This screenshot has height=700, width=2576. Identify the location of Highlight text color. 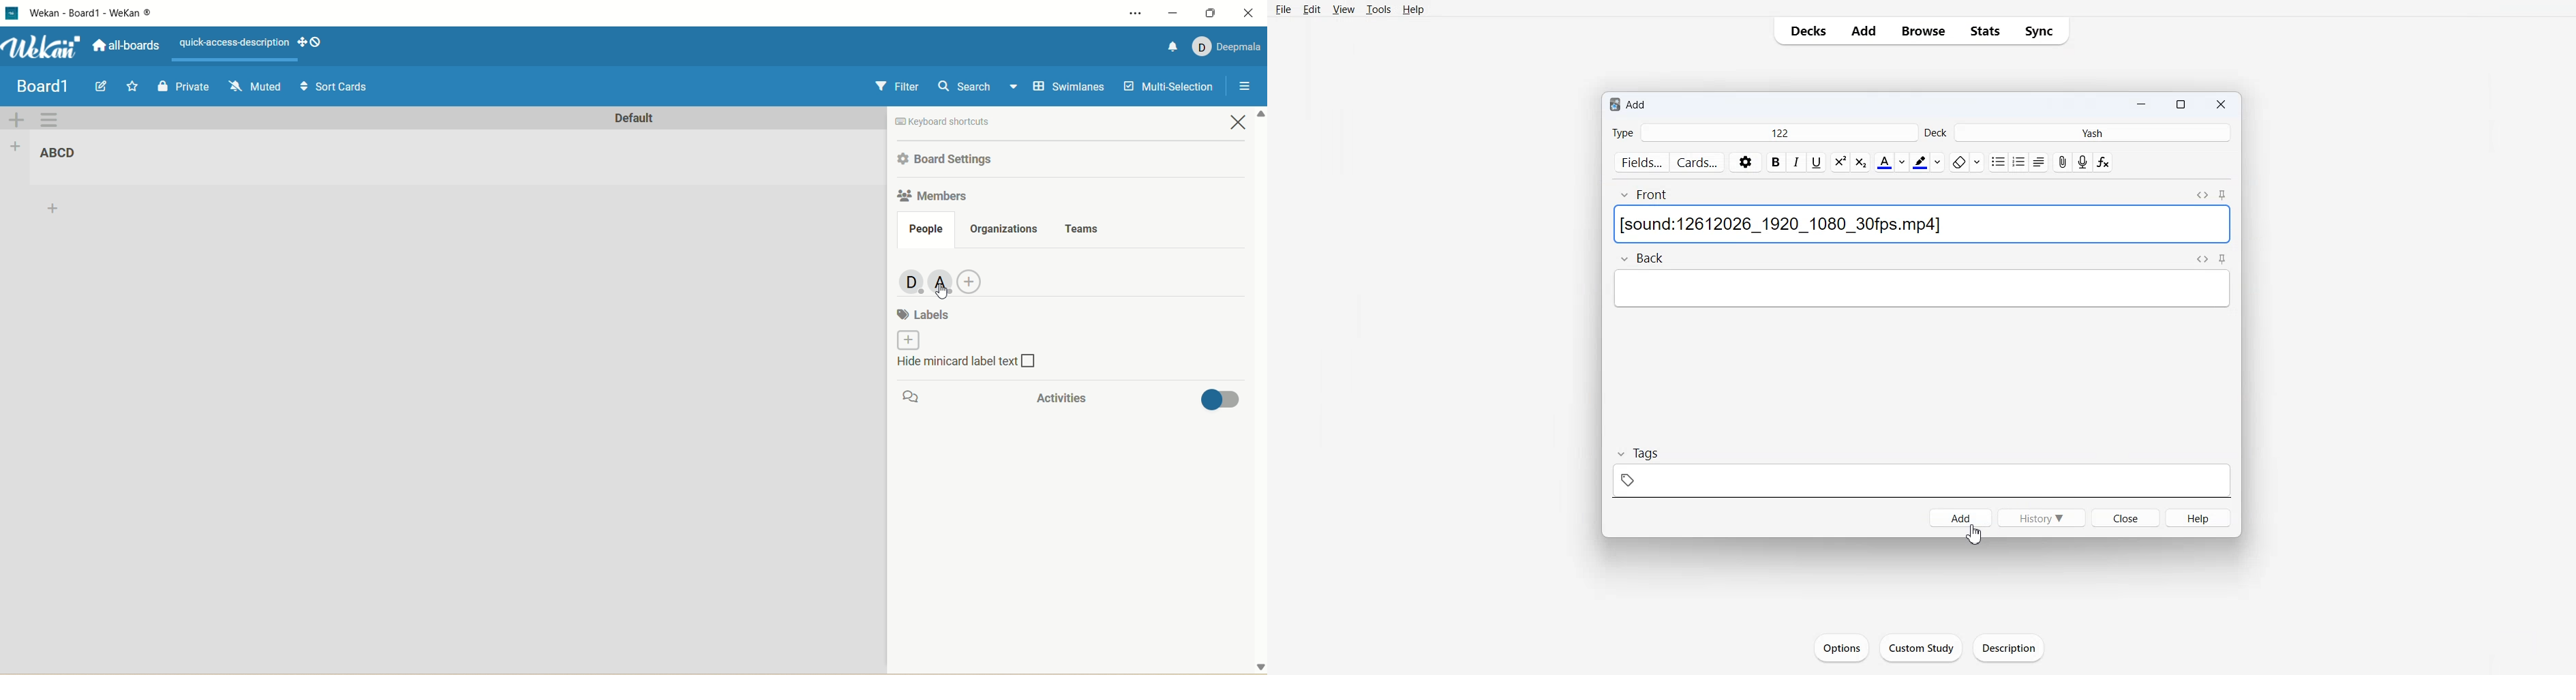
(1927, 162).